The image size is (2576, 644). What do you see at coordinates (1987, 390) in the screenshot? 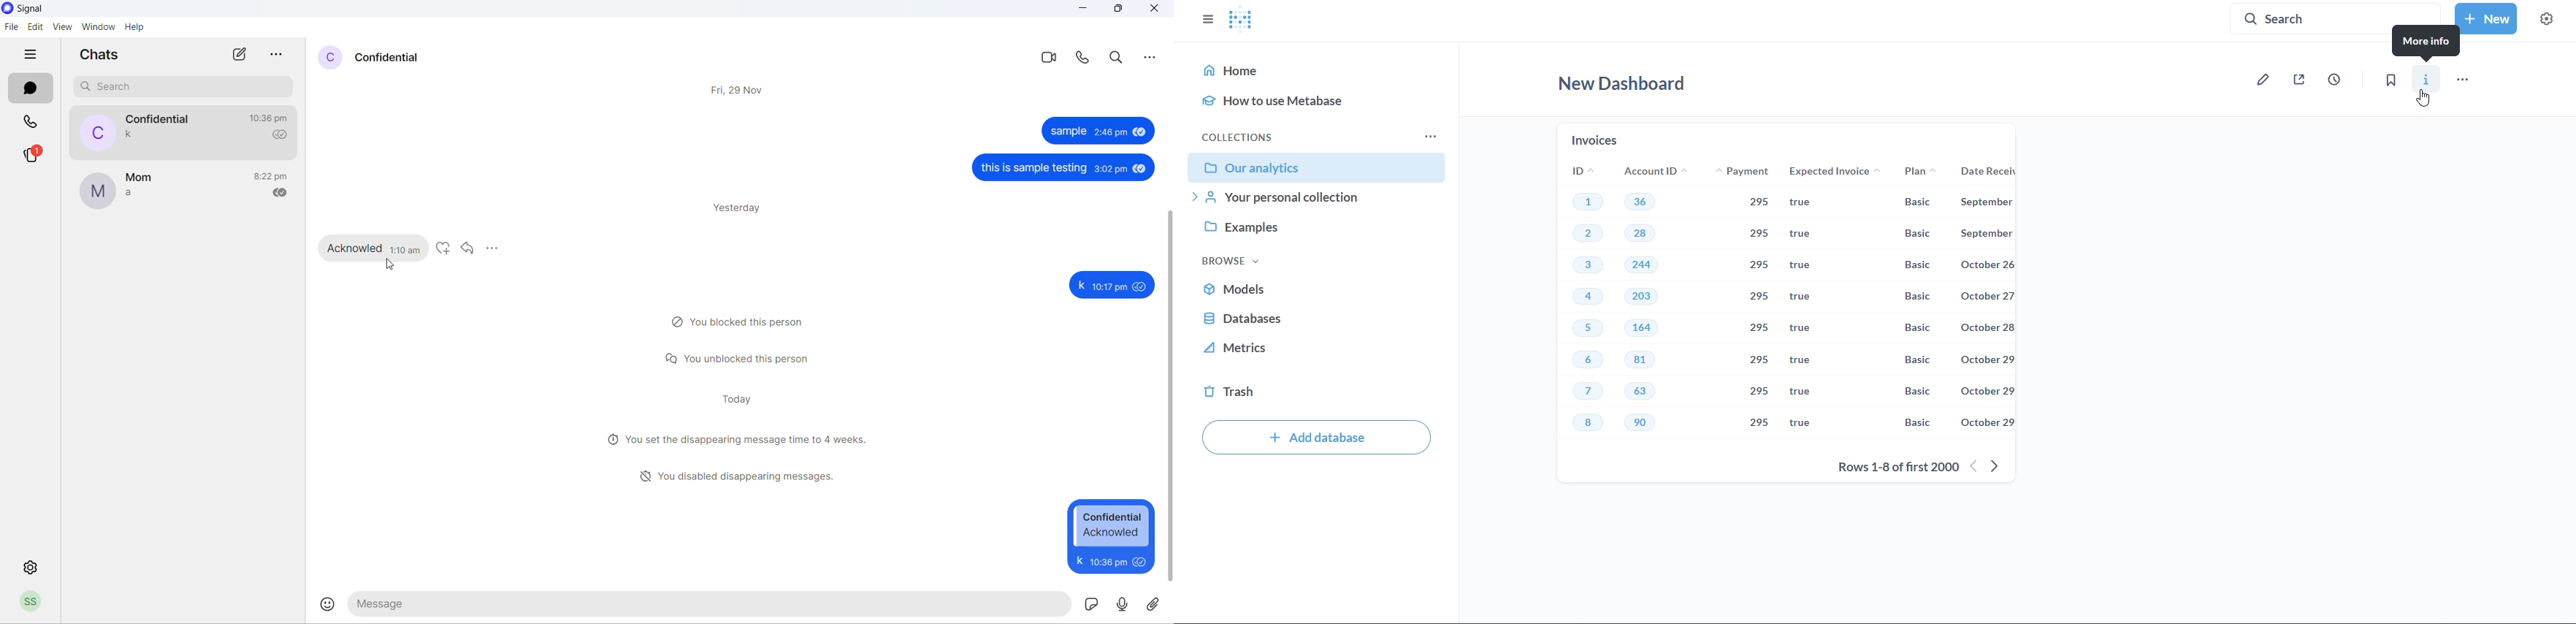
I see `october 29` at bounding box center [1987, 390].